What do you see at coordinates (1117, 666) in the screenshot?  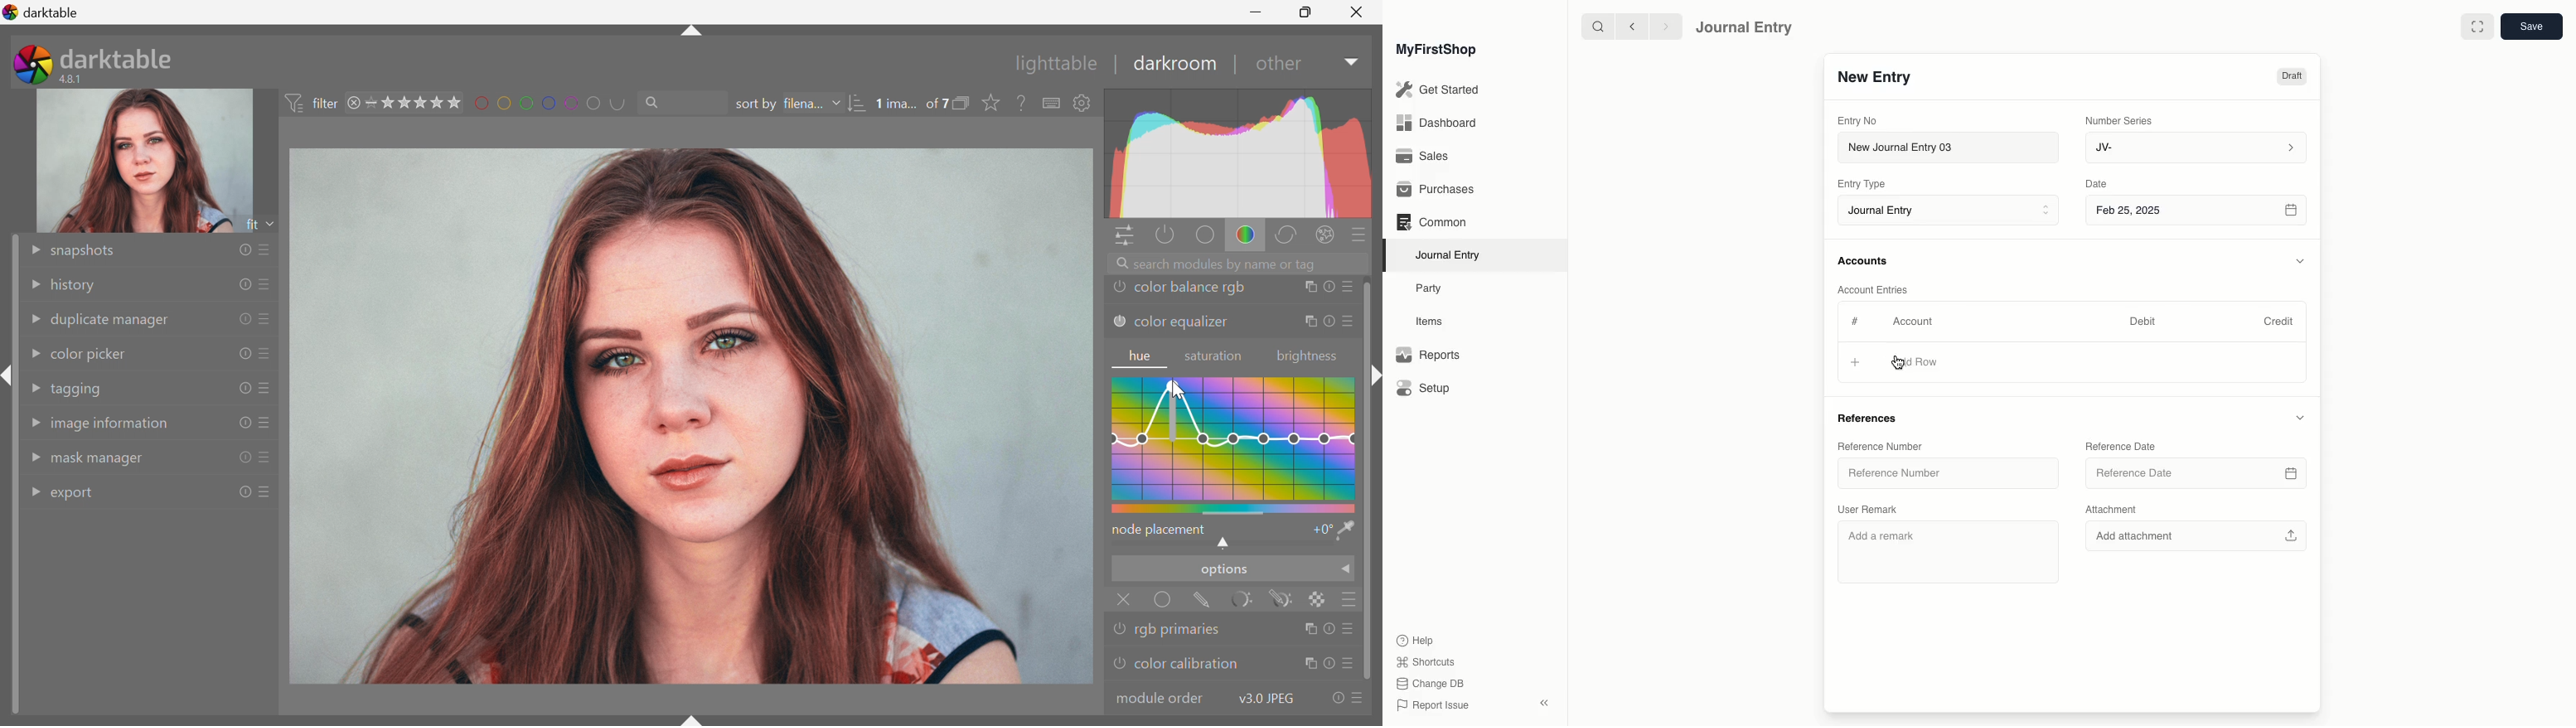 I see `'color calibration' is switched off` at bounding box center [1117, 666].